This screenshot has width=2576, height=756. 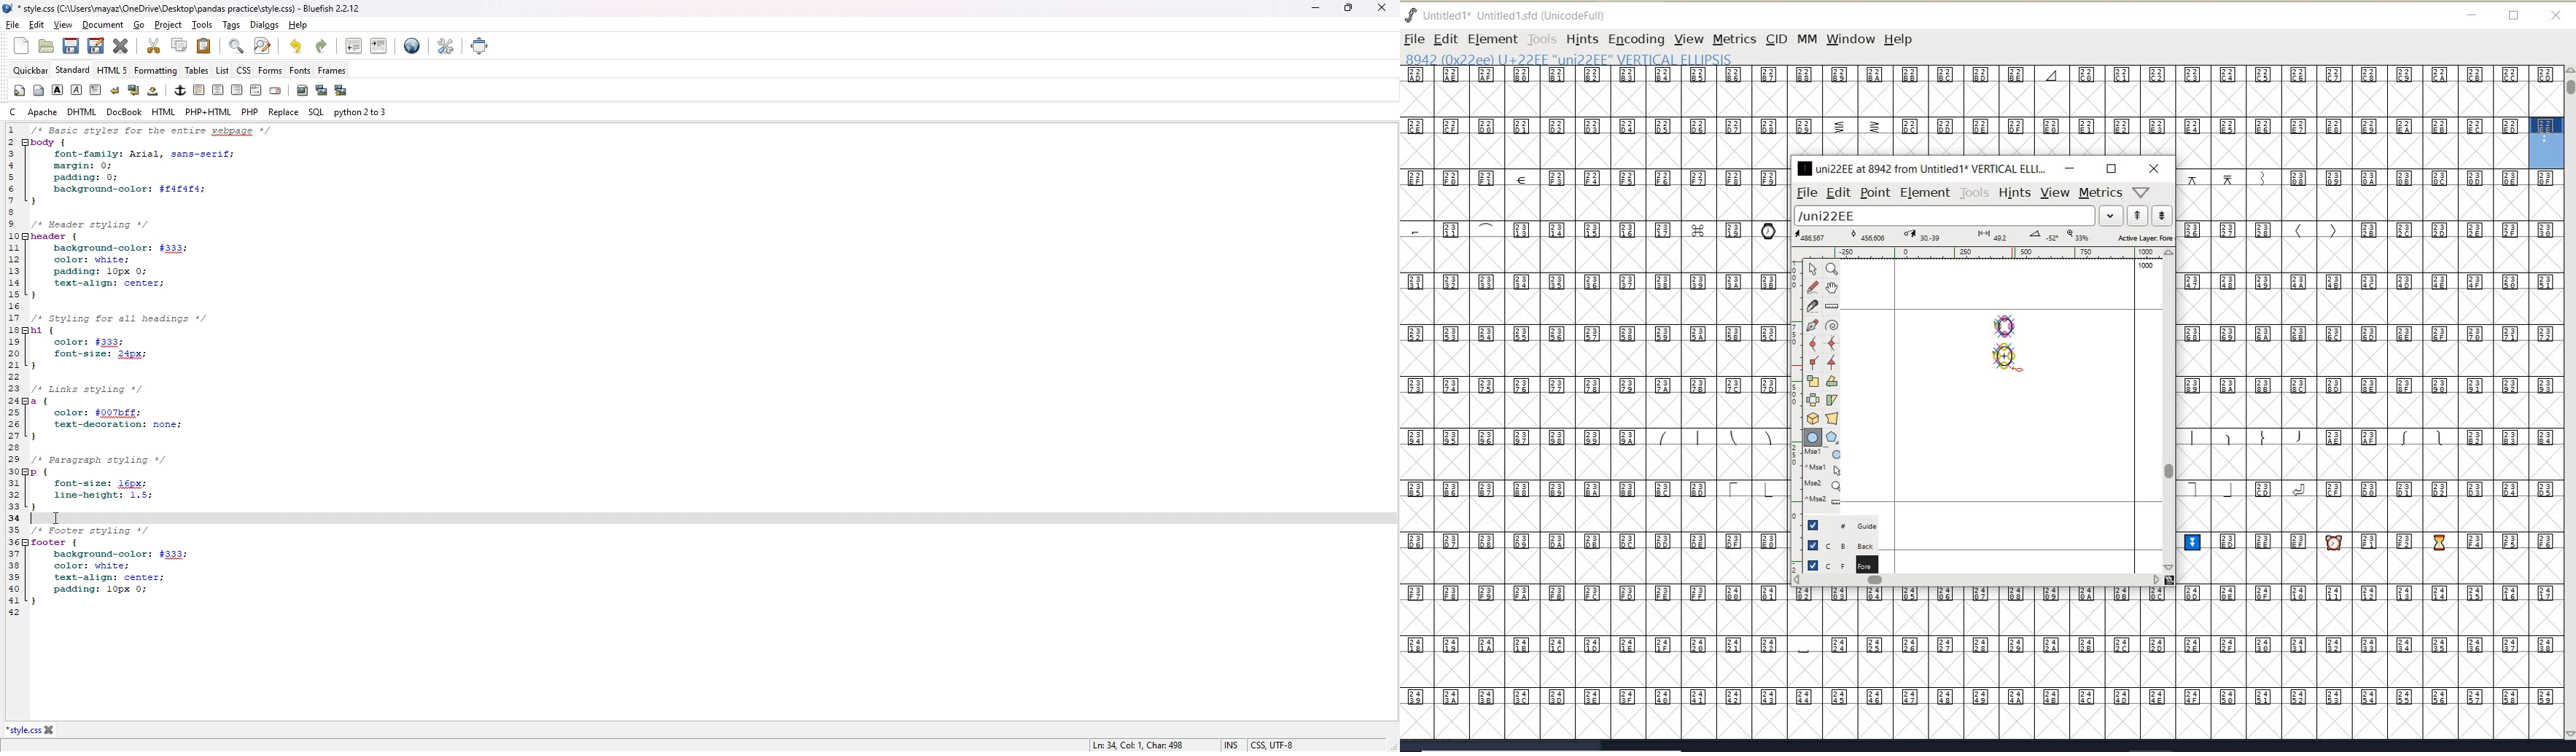 I want to click on METRICS, so click(x=1734, y=39).